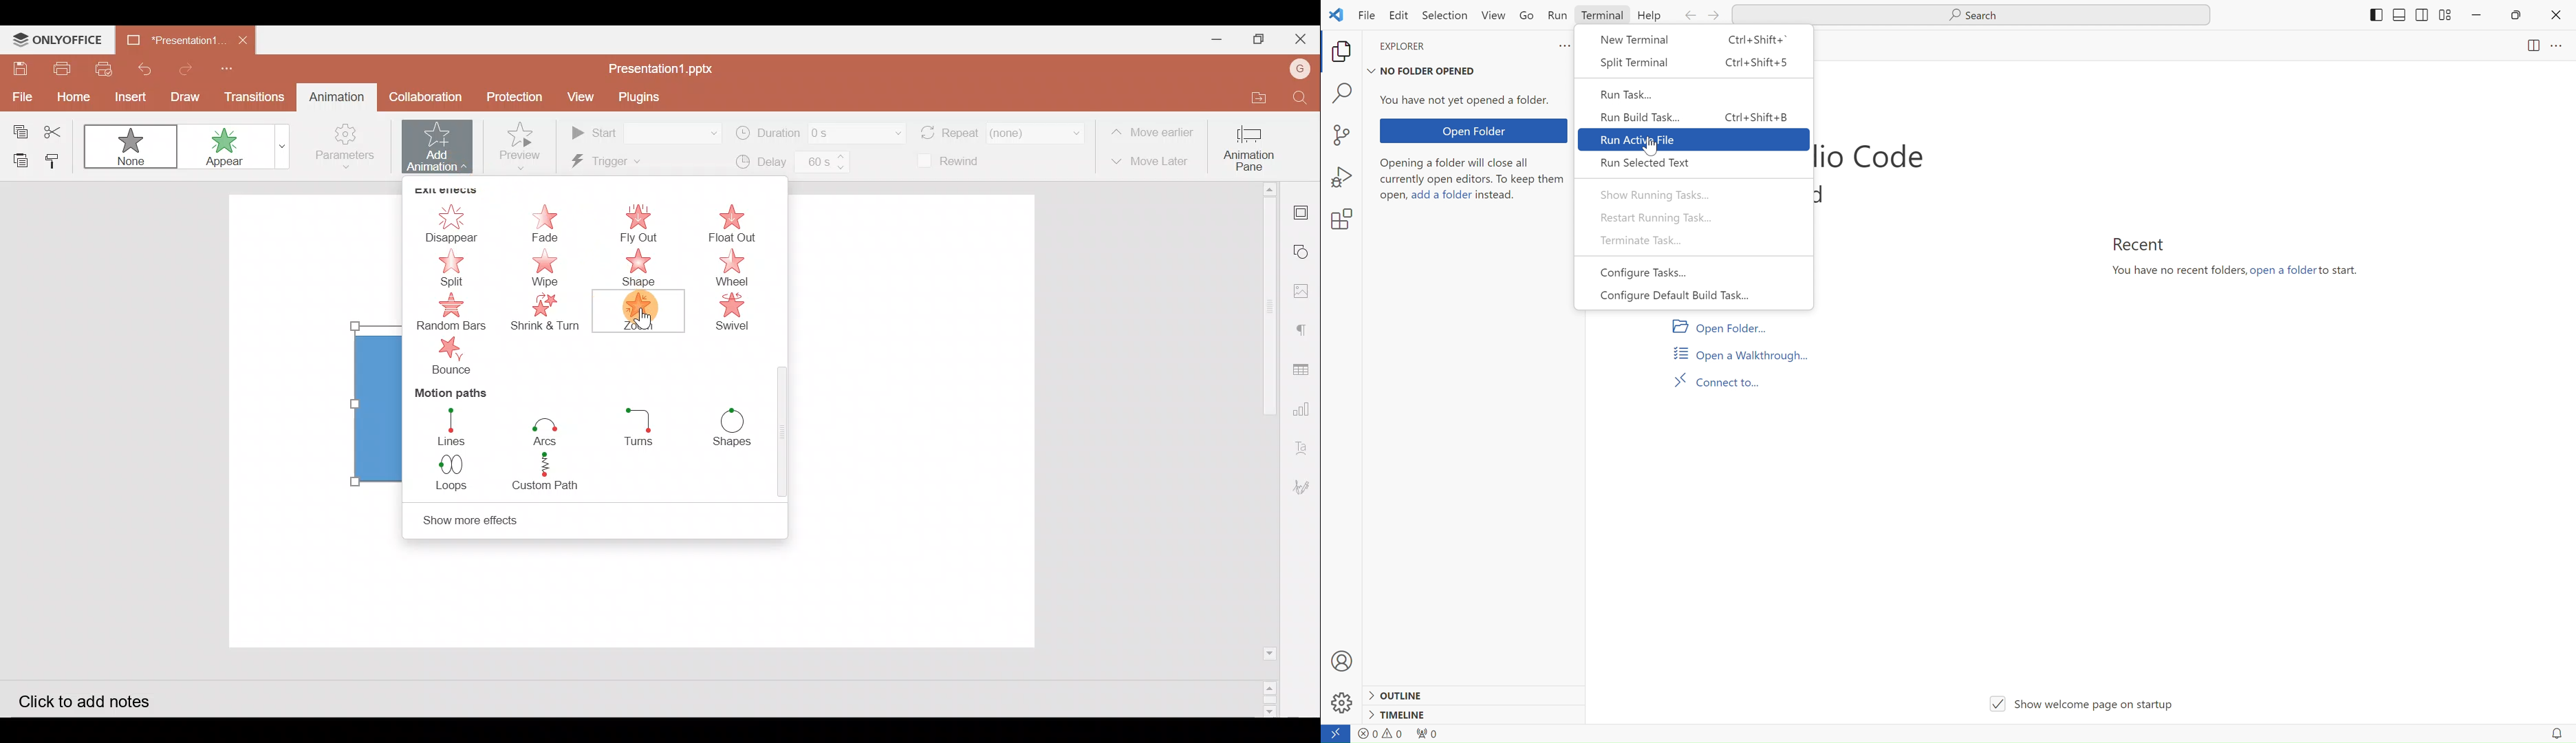  Describe the element at coordinates (1304, 369) in the screenshot. I see `Table settings` at that location.